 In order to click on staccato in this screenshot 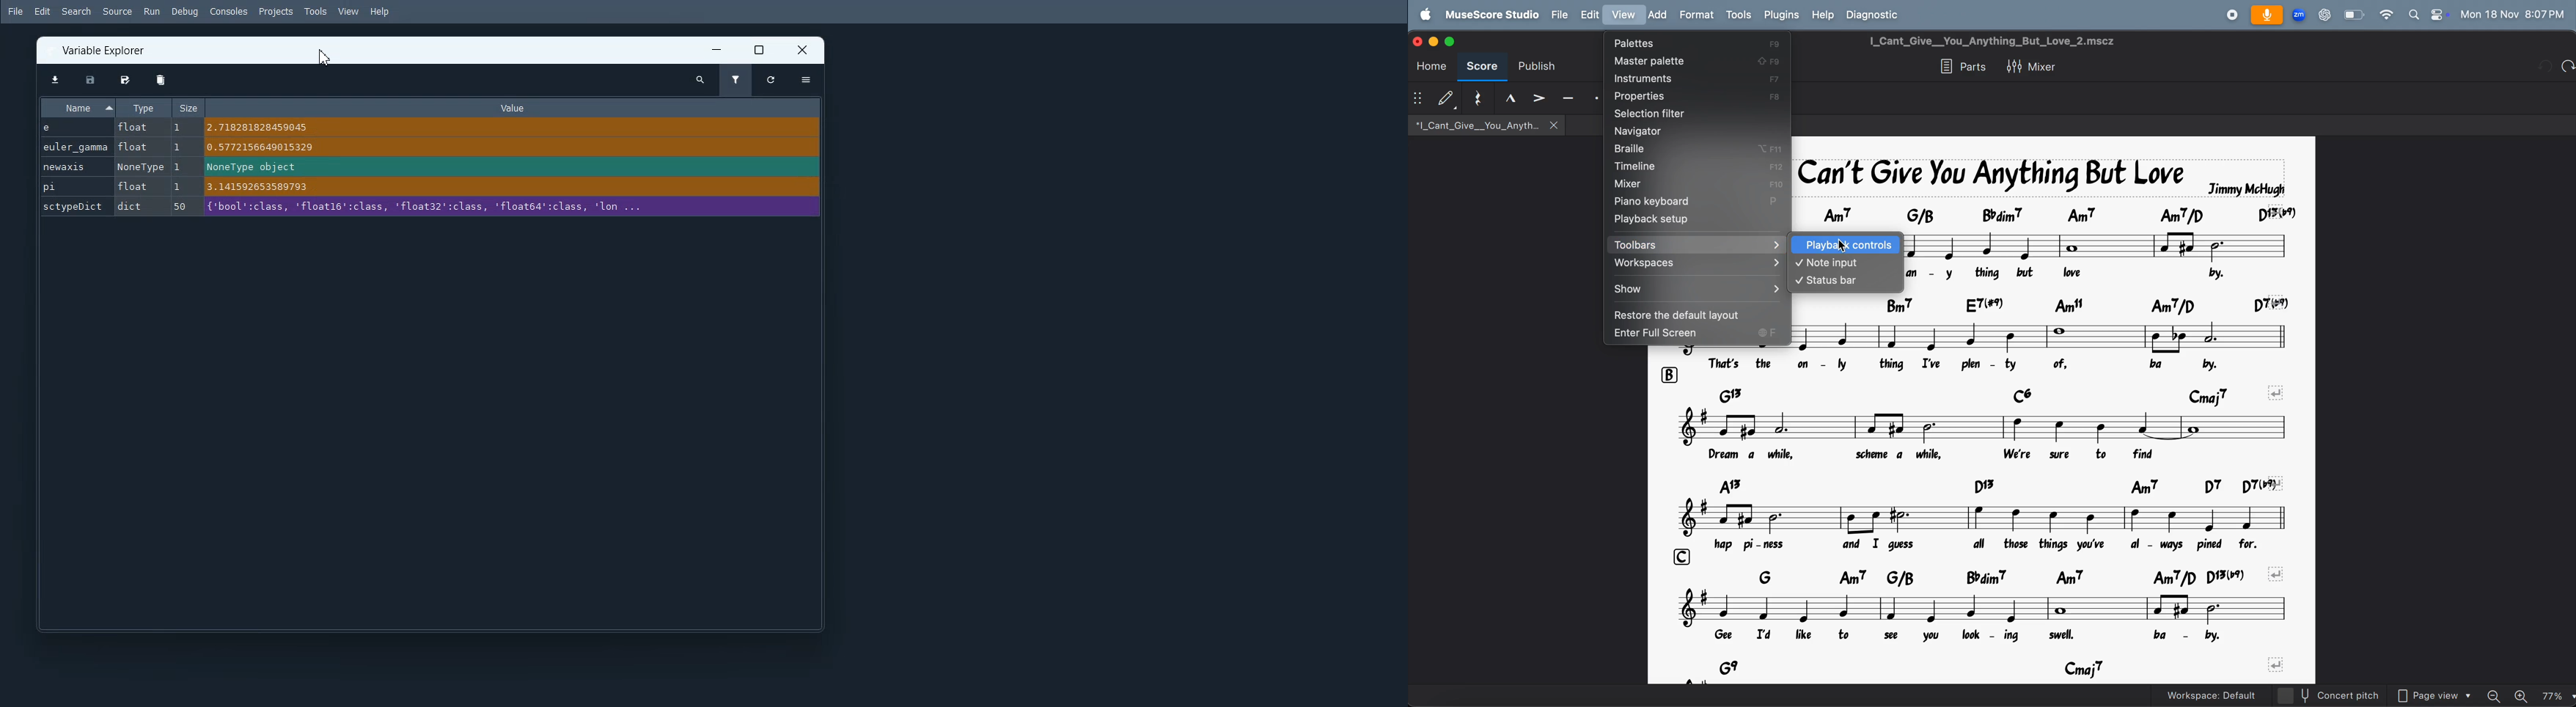, I will do `click(1594, 98)`.